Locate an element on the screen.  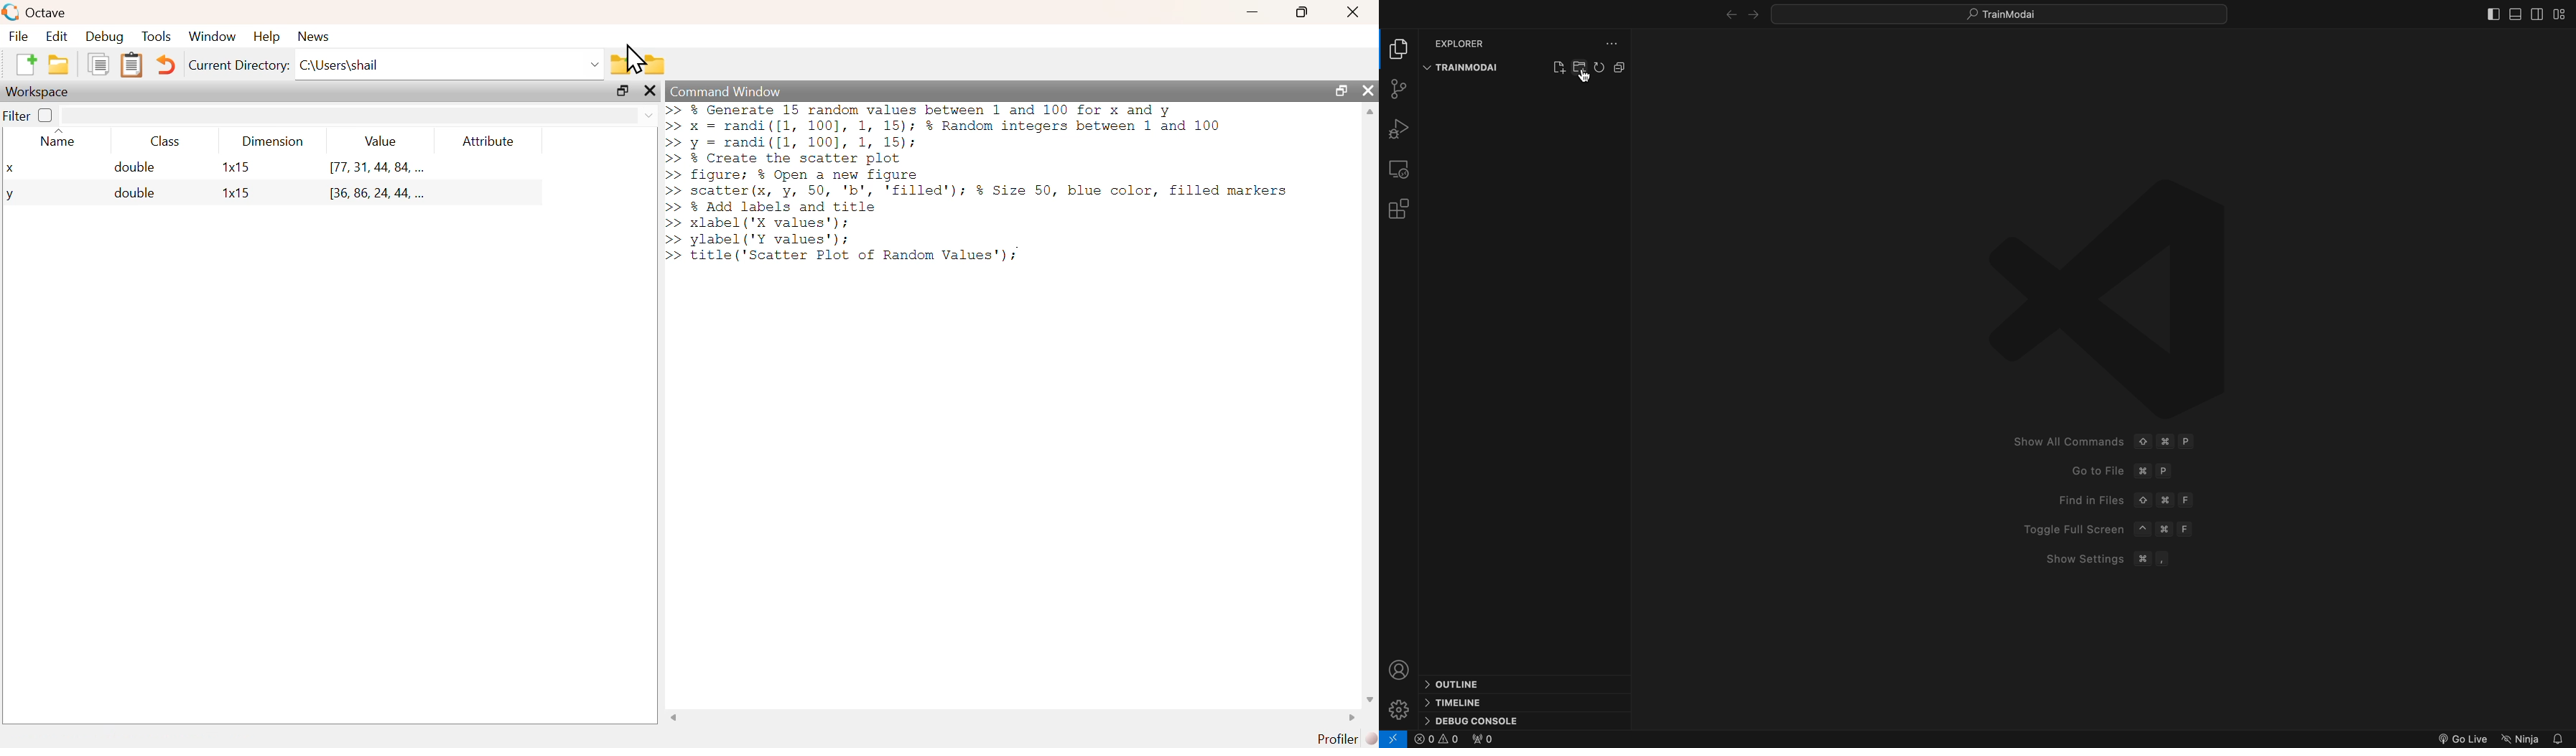
C:\Users\shail is located at coordinates (340, 65).